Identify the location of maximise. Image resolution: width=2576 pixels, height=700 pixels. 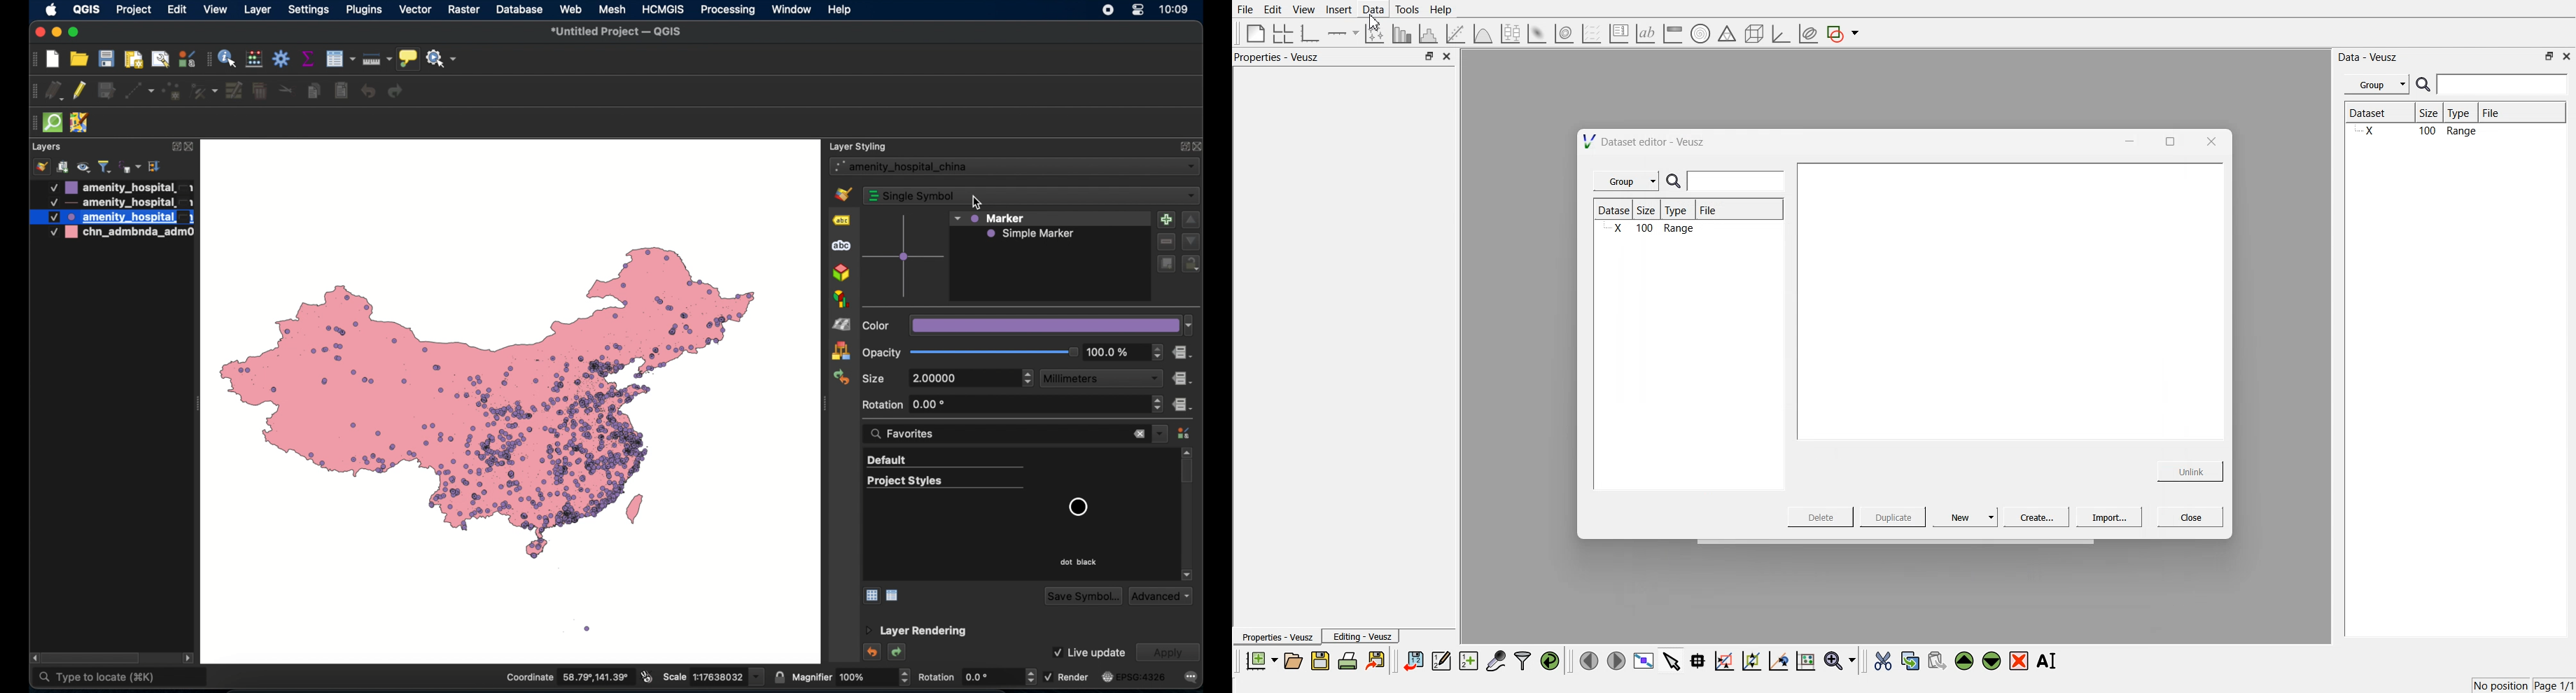
(2166, 140).